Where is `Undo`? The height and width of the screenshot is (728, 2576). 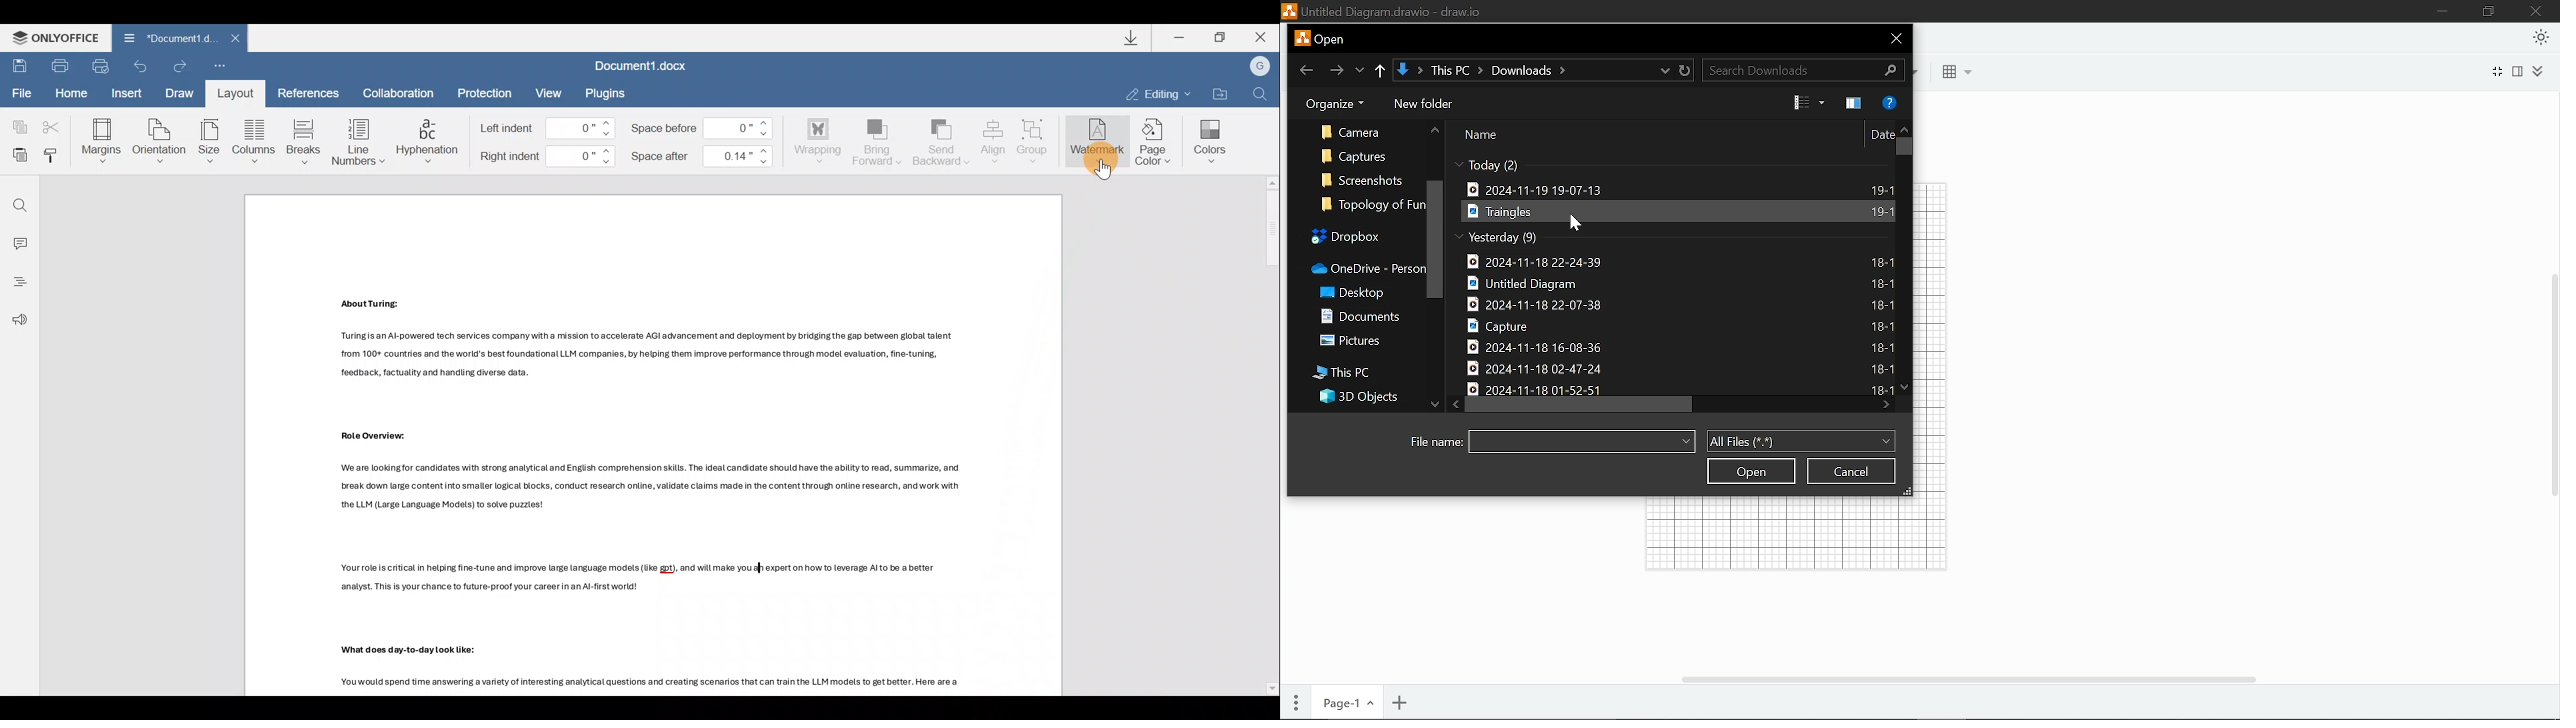
Undo is located at coordinates (143, 66).